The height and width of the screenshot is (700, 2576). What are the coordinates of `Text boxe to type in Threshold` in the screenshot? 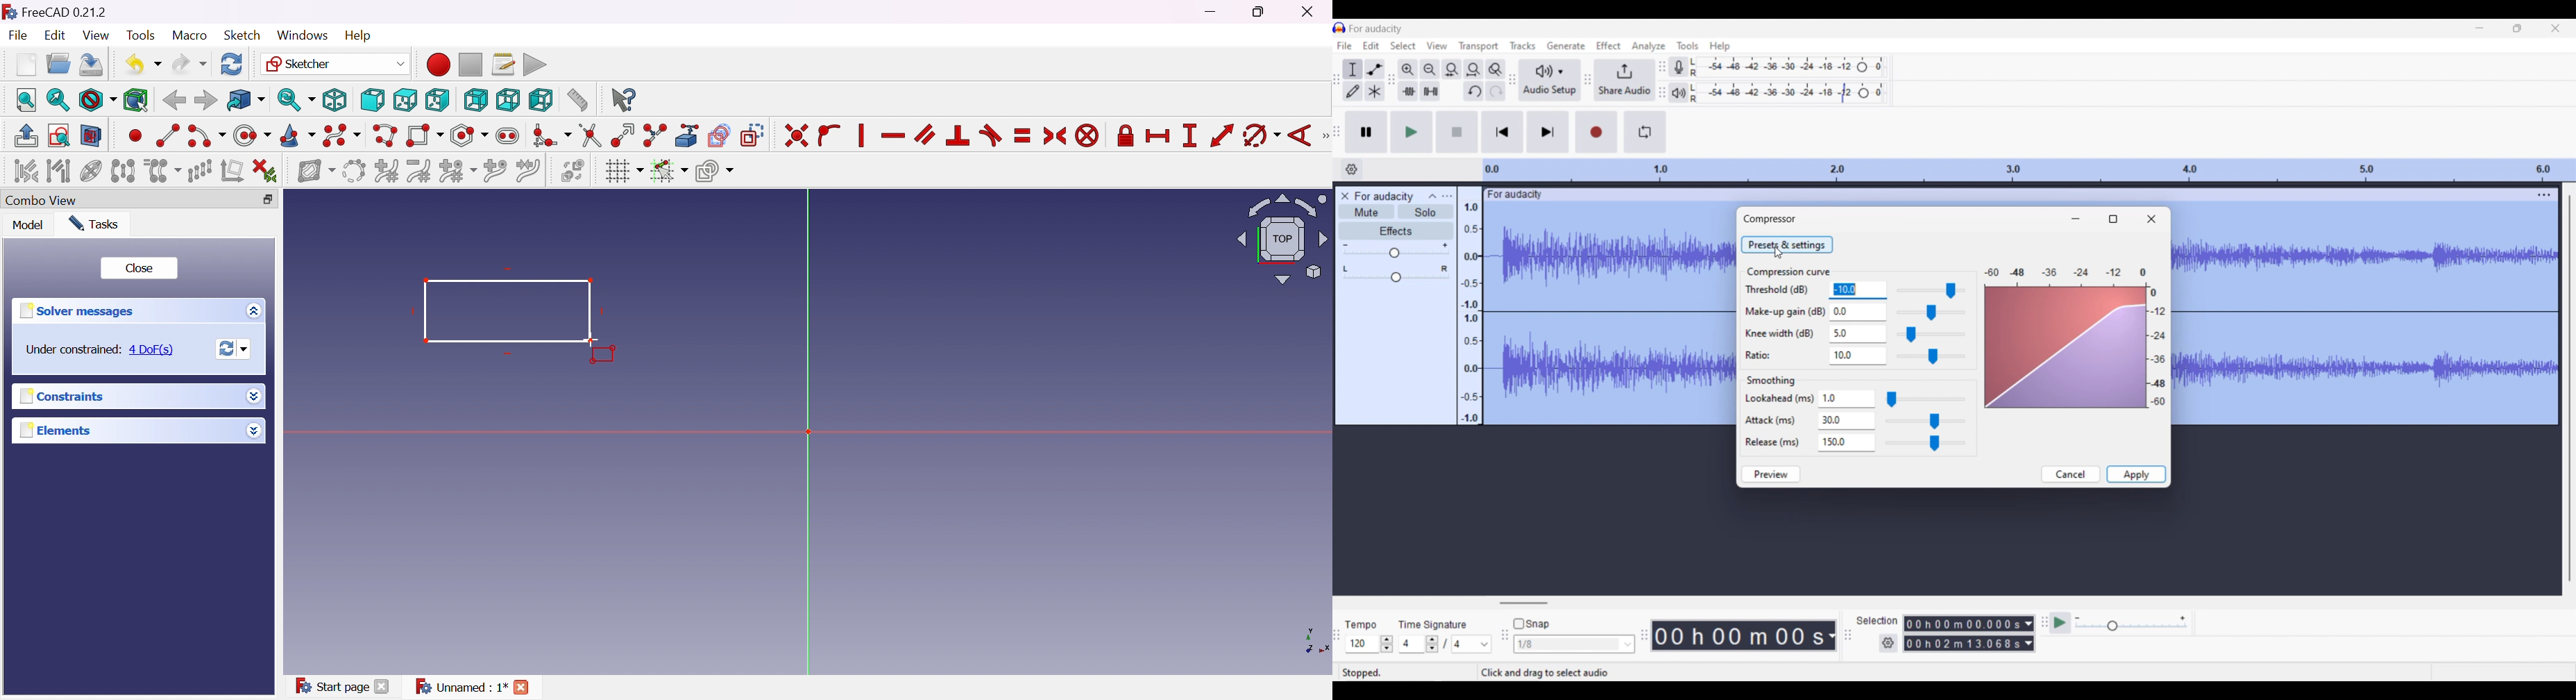 It's located at (1855, 290).